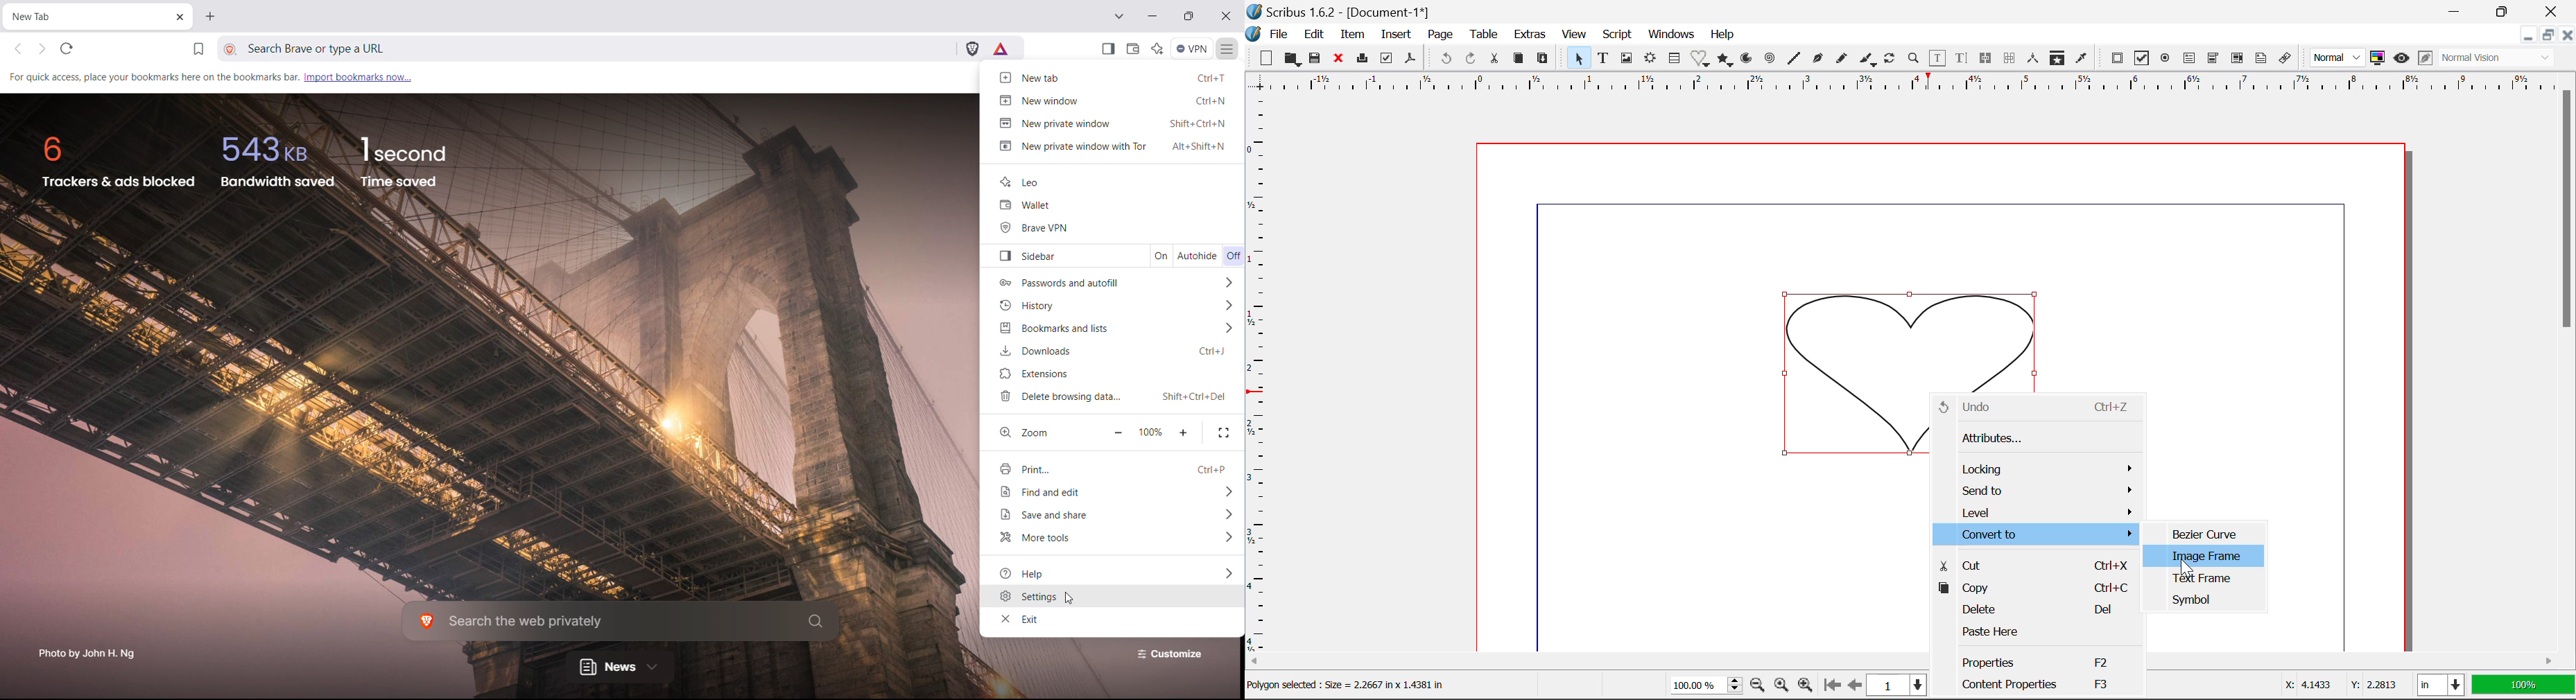 This screenshot has height=700, width=2576. What do you see at coordinates (1701, 60) in the screenshot?
I see `Insert Special Shapes` at bounding box center [1701, 60].